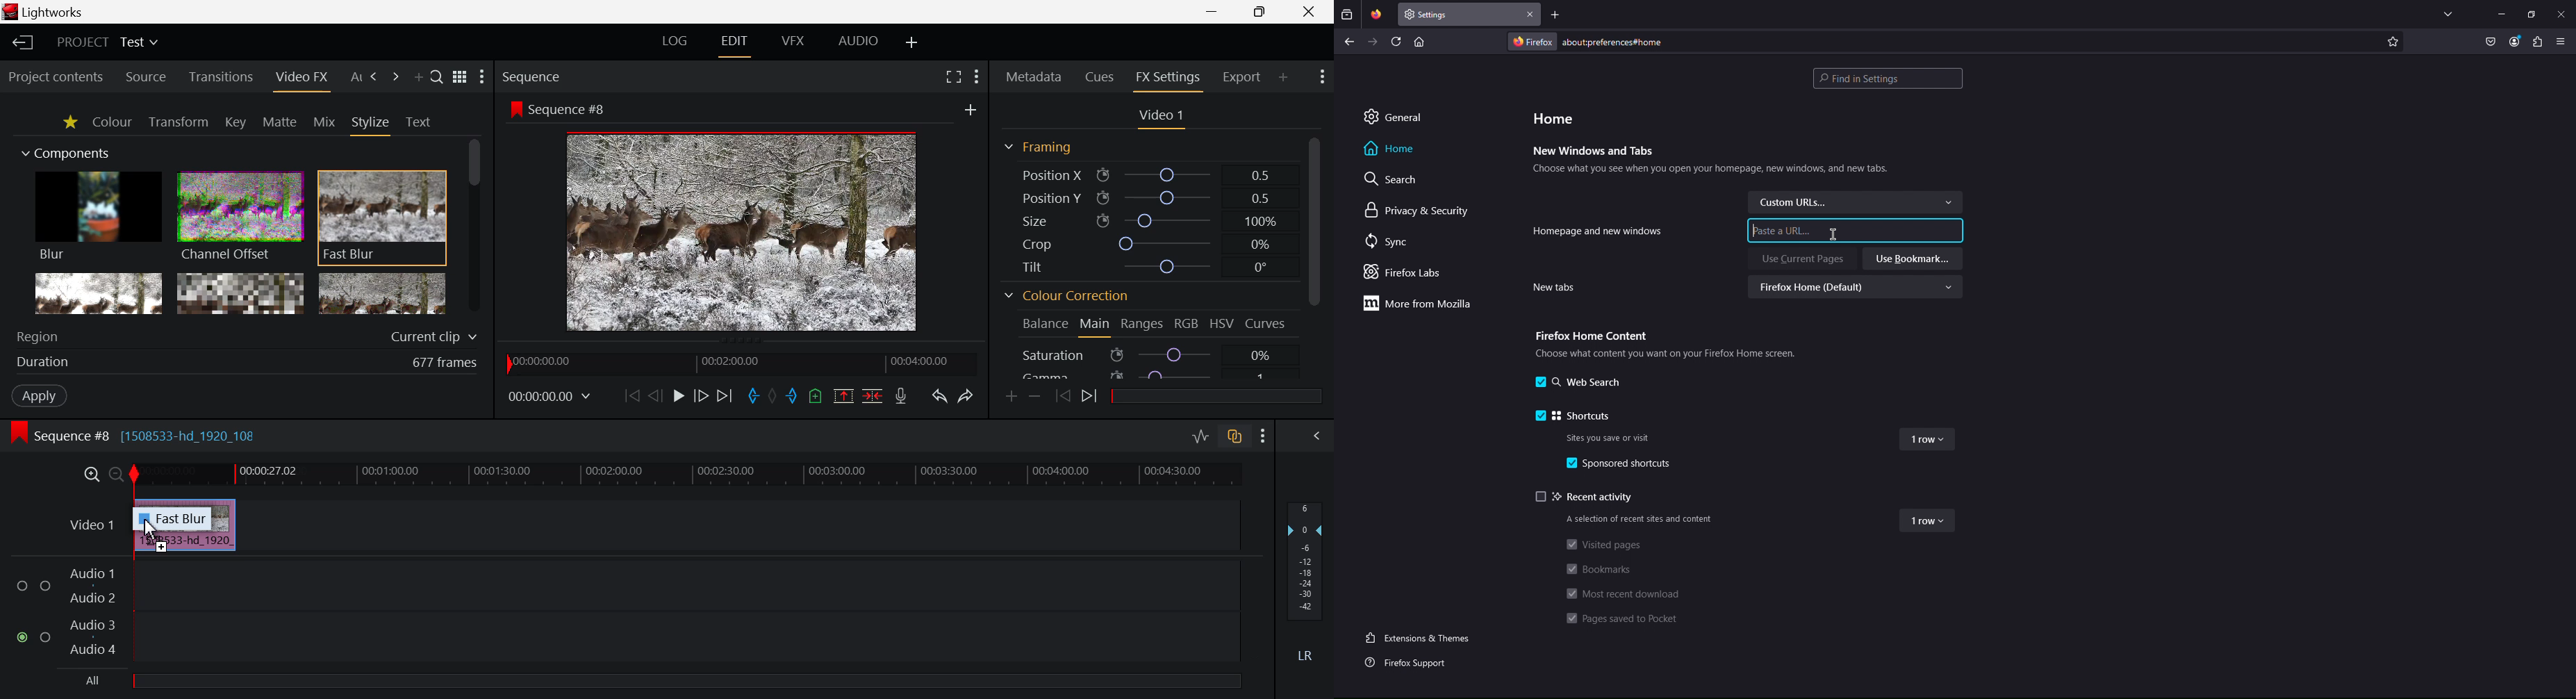 The image size is (2576, 700). Describe the element at coordinates (1316, 435) in the screenshot. I see `Show Audio Mix` at that location.